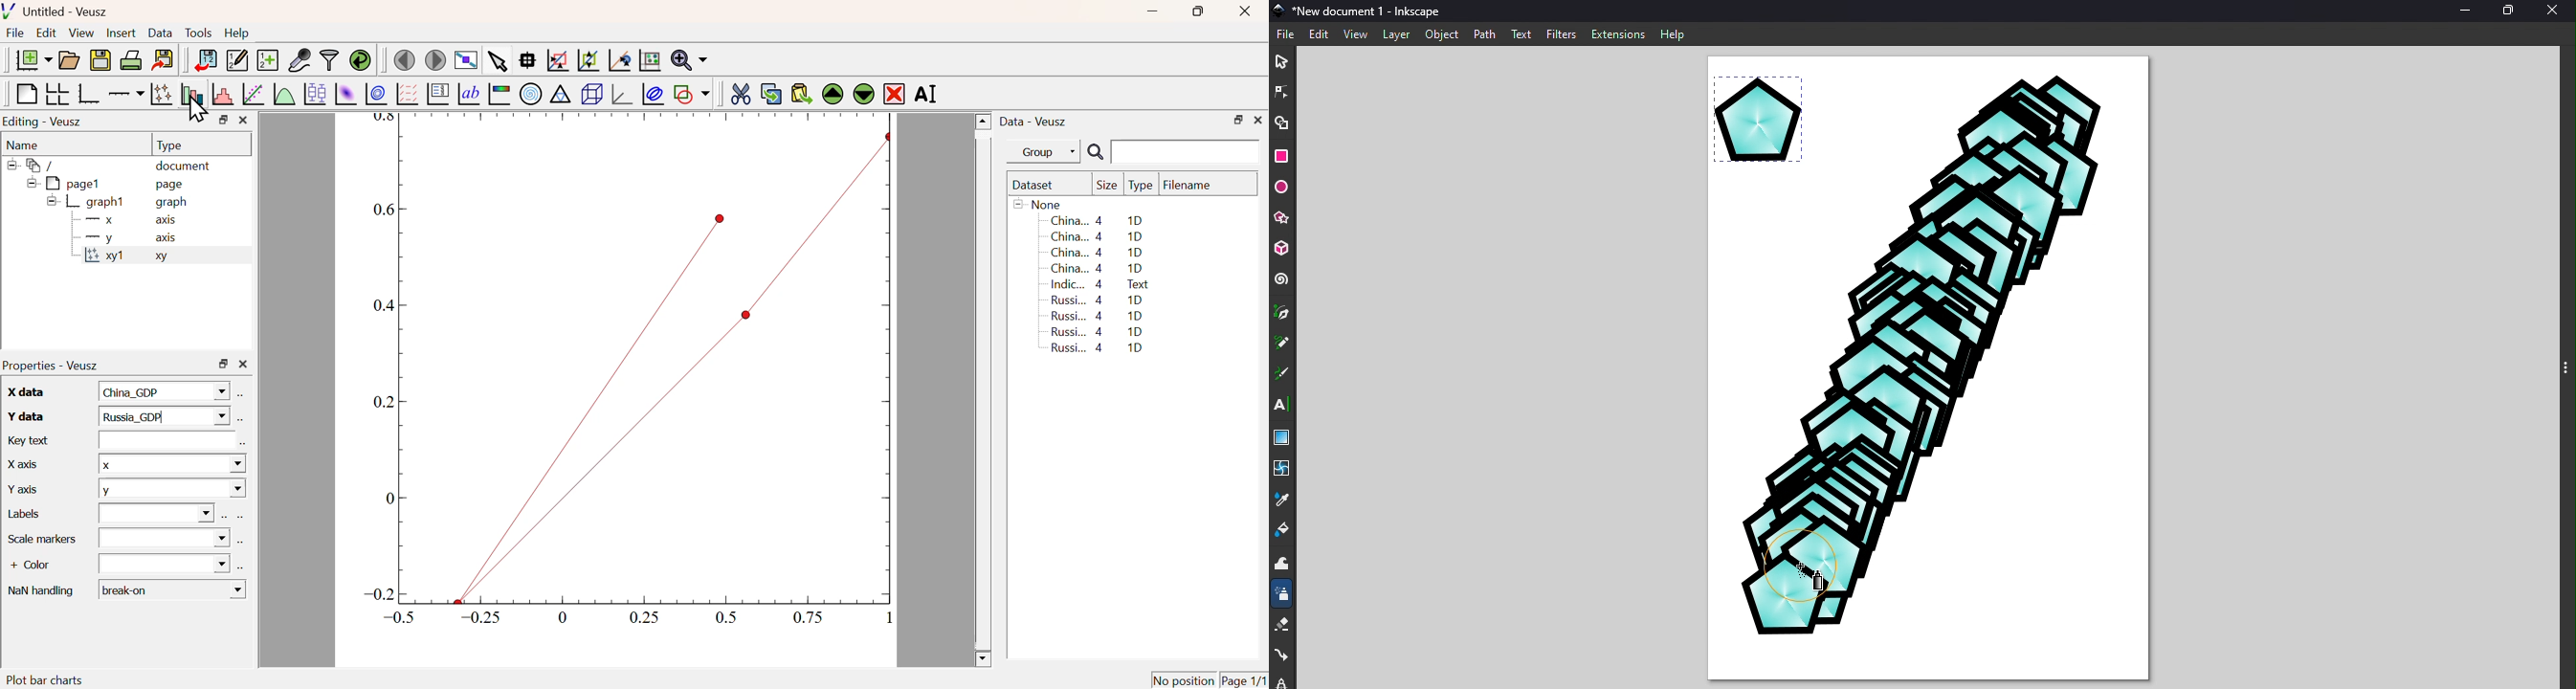 This screenshot has height=700, width=2576. What do you see at coordinates (165, 538) in the screenshot?
I see `Dropdown` at bounding box center [165, 538].